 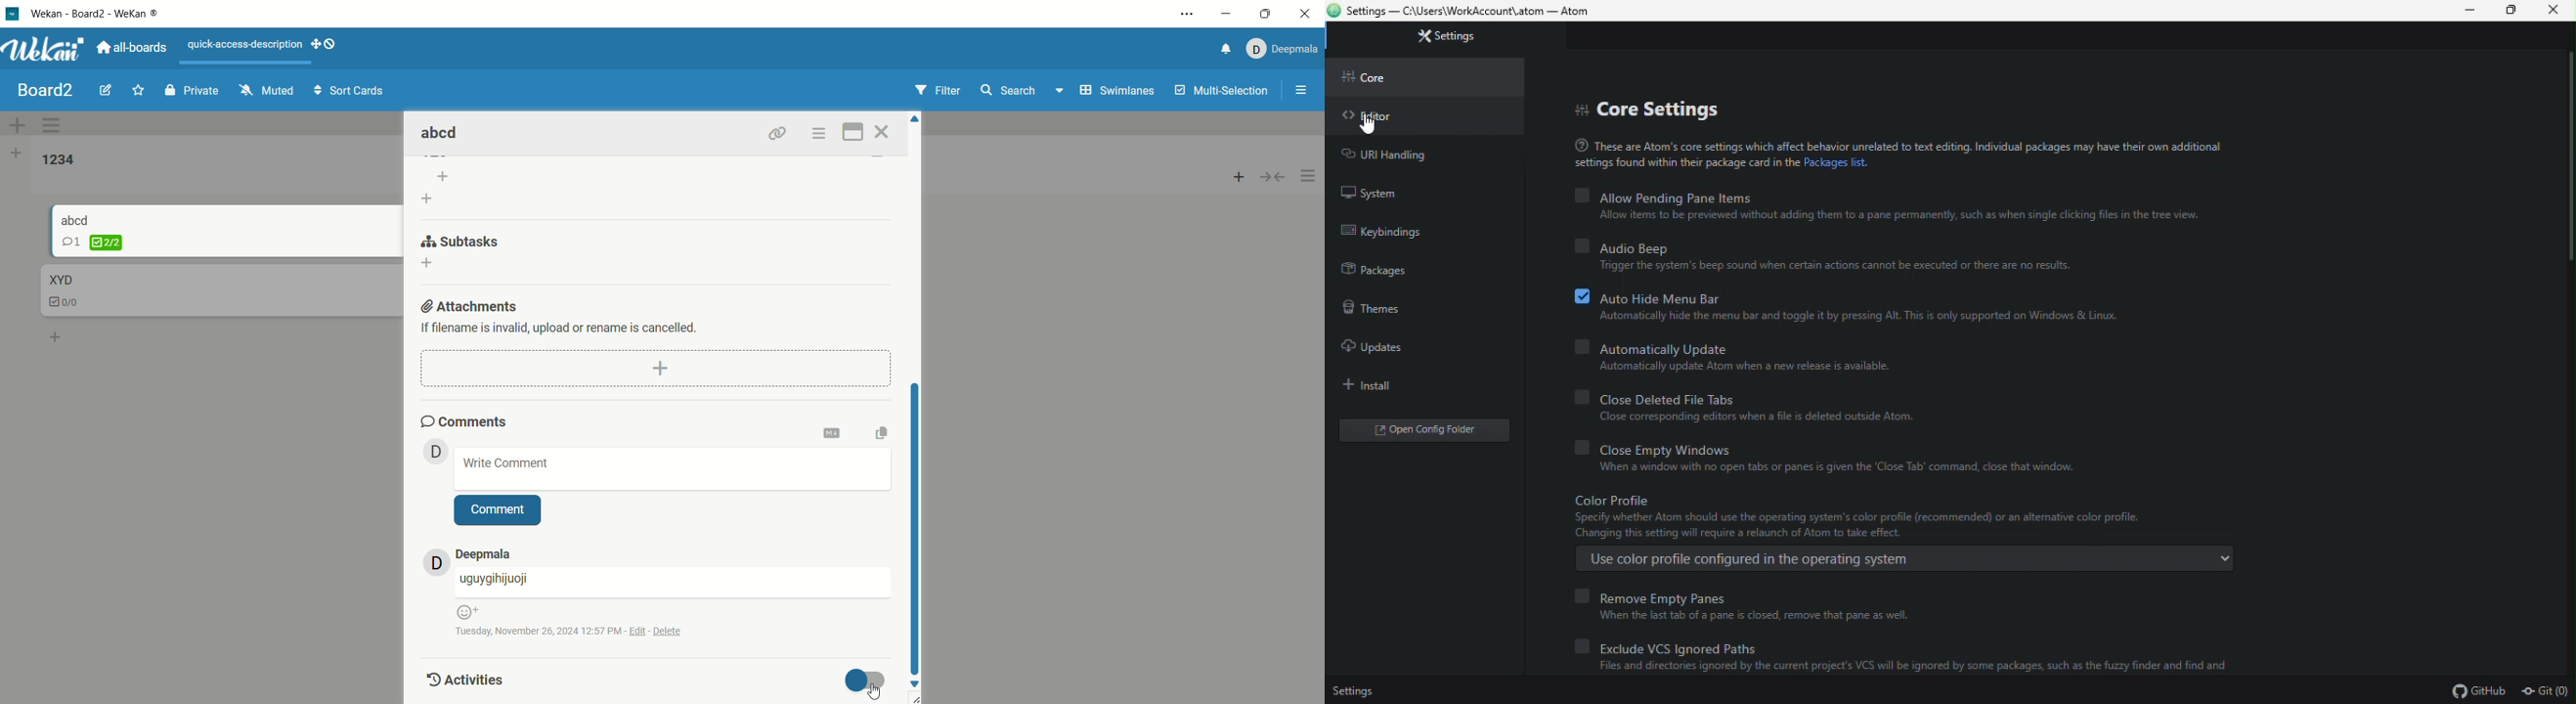 What do you see at coordinates (1023, 92) in the screenshot?
I see `search` at bounding box center [1023, 92].